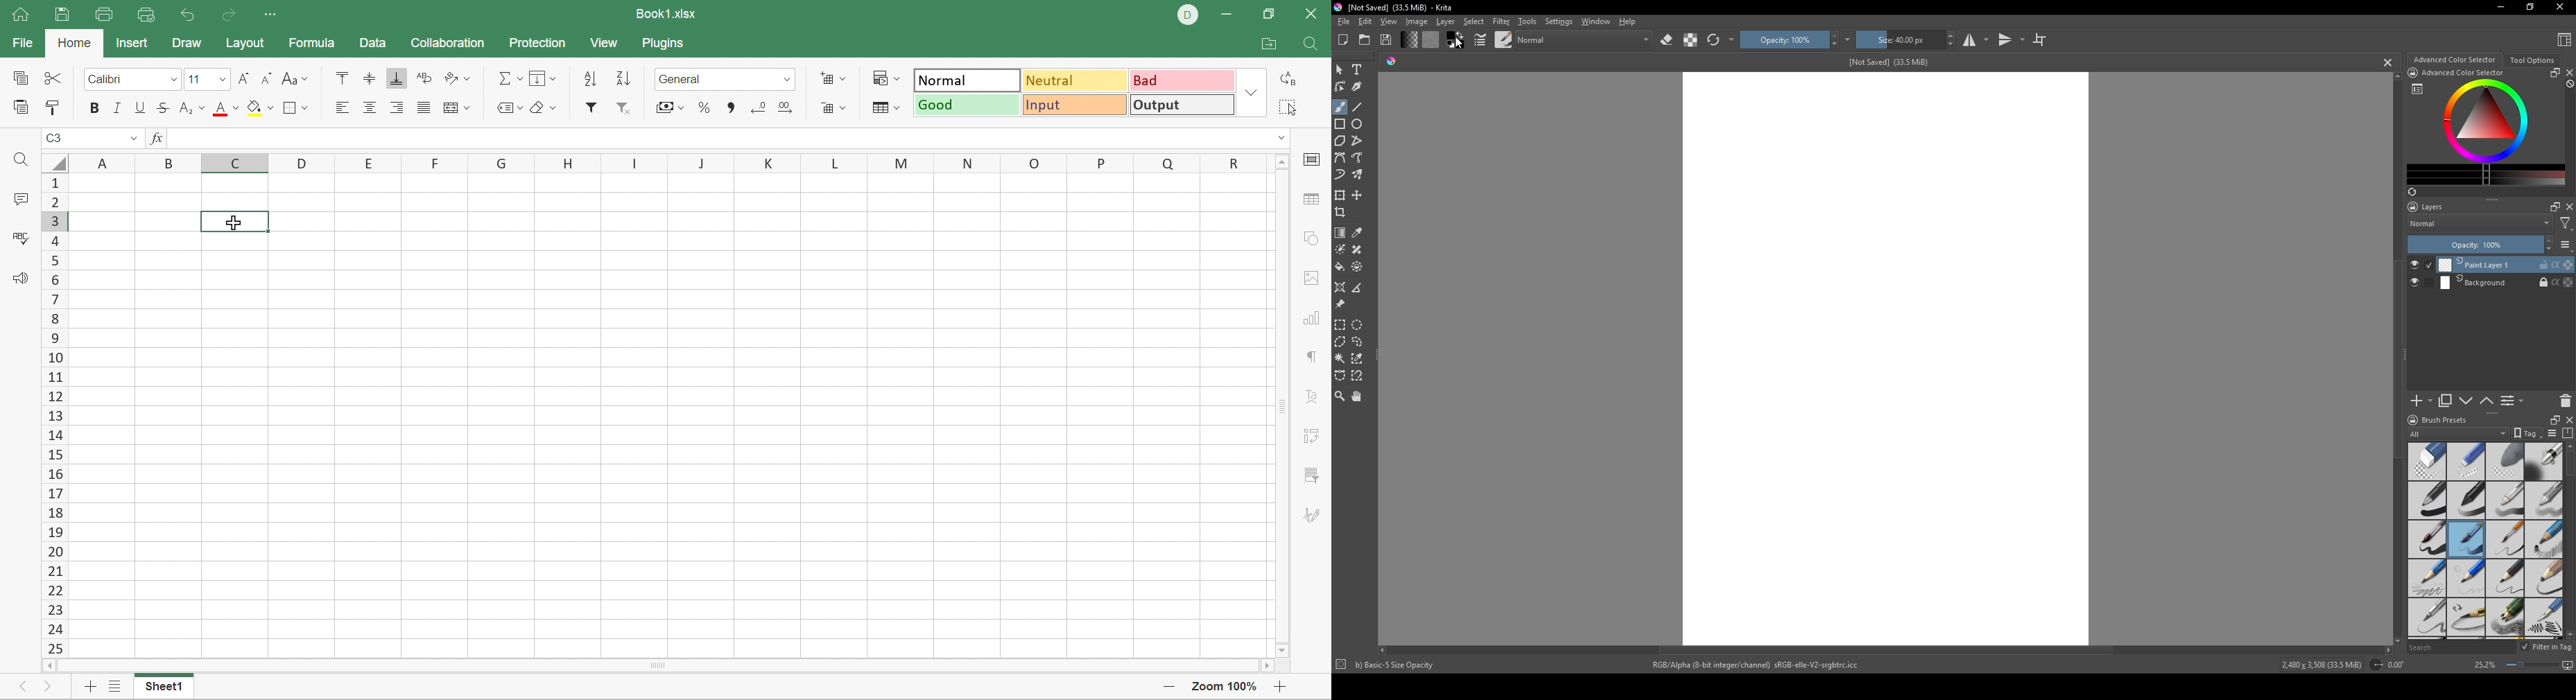 The image size is (2576, 700). Describe the element at coordinates (2480, 223) in the screenshot. I see `Normal` at that location.